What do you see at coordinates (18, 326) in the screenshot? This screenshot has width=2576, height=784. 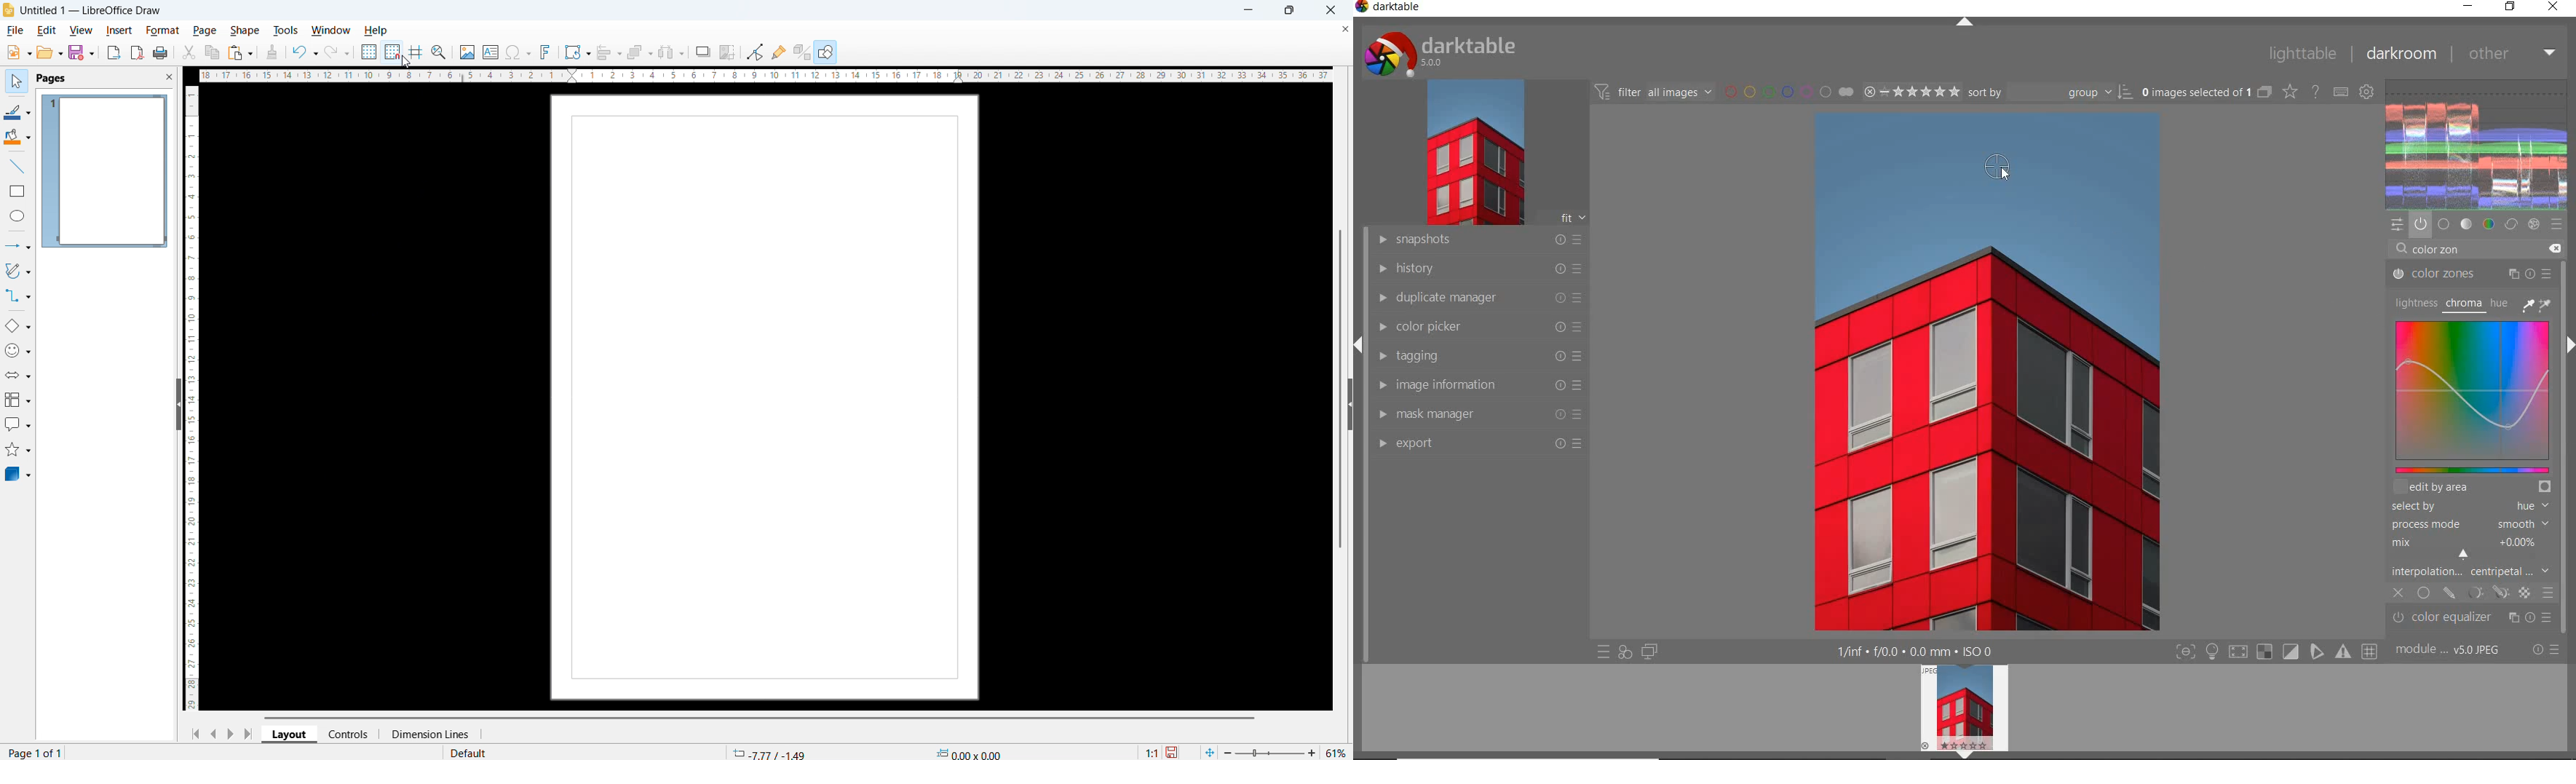 I see `basic shapes` at bounding box center [18, 326].